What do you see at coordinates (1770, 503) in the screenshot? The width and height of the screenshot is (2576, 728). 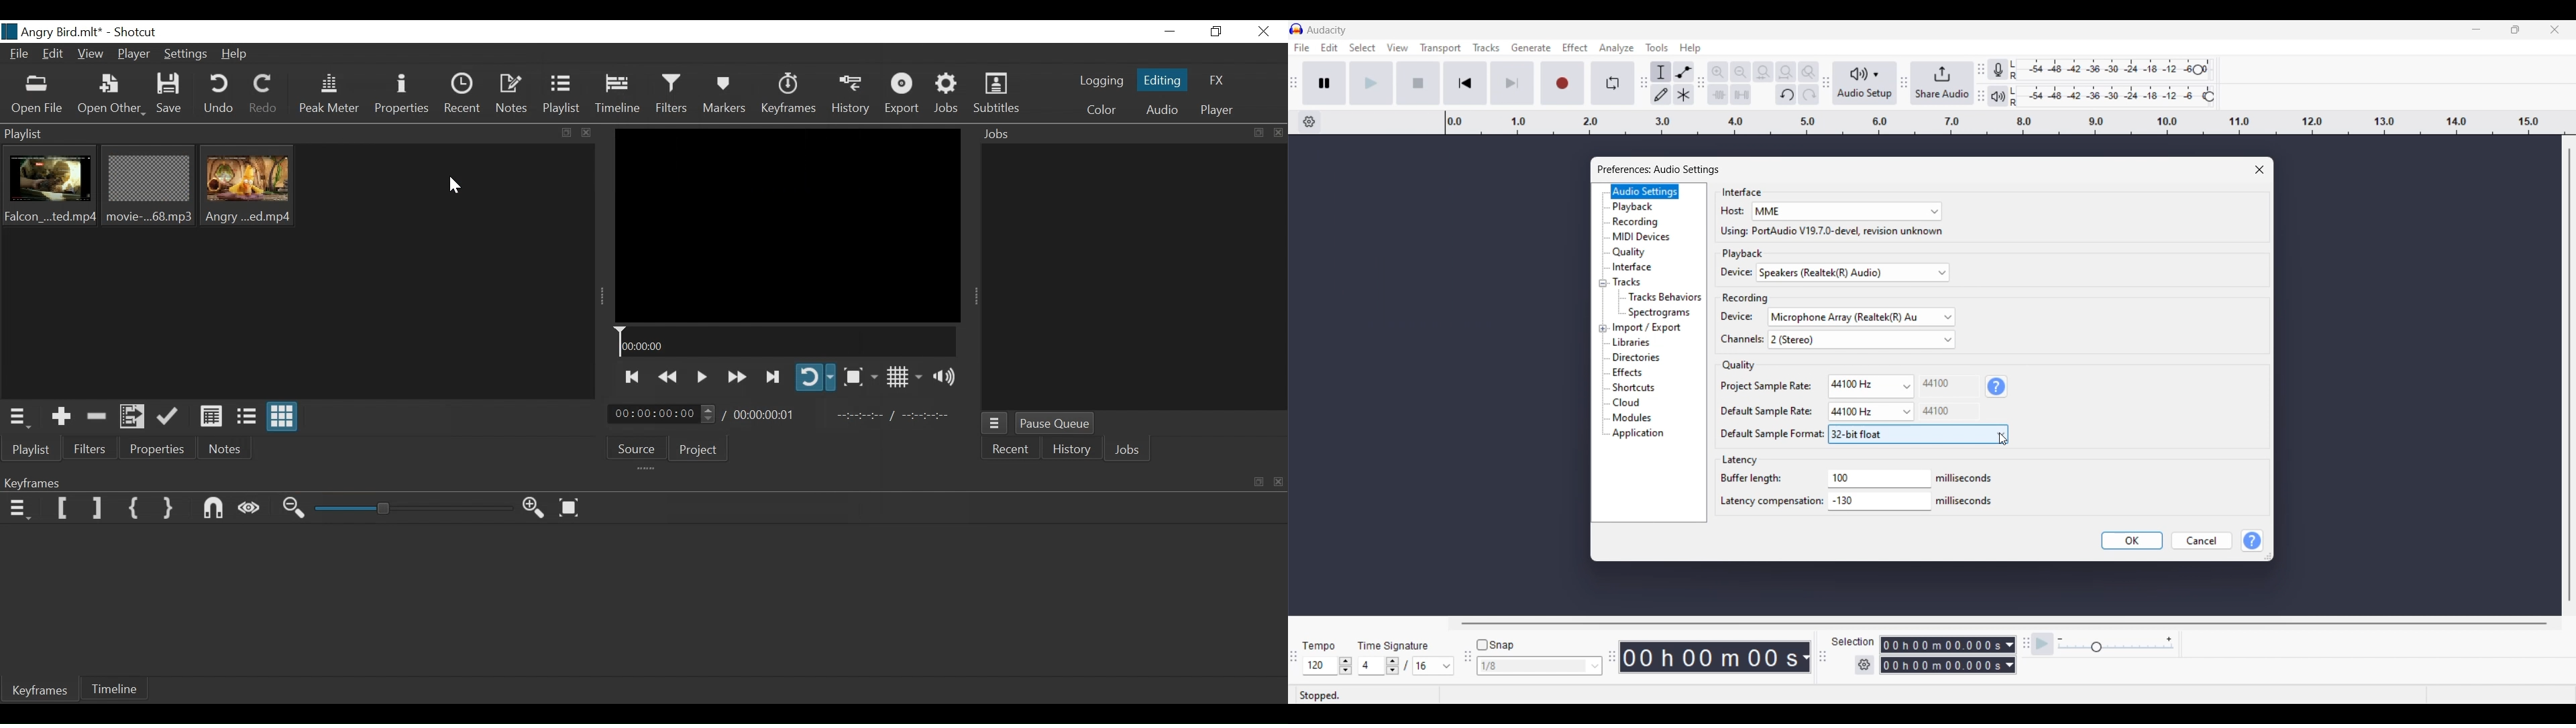 I see `Latency compensation:` at bounding box center [1770, 503].